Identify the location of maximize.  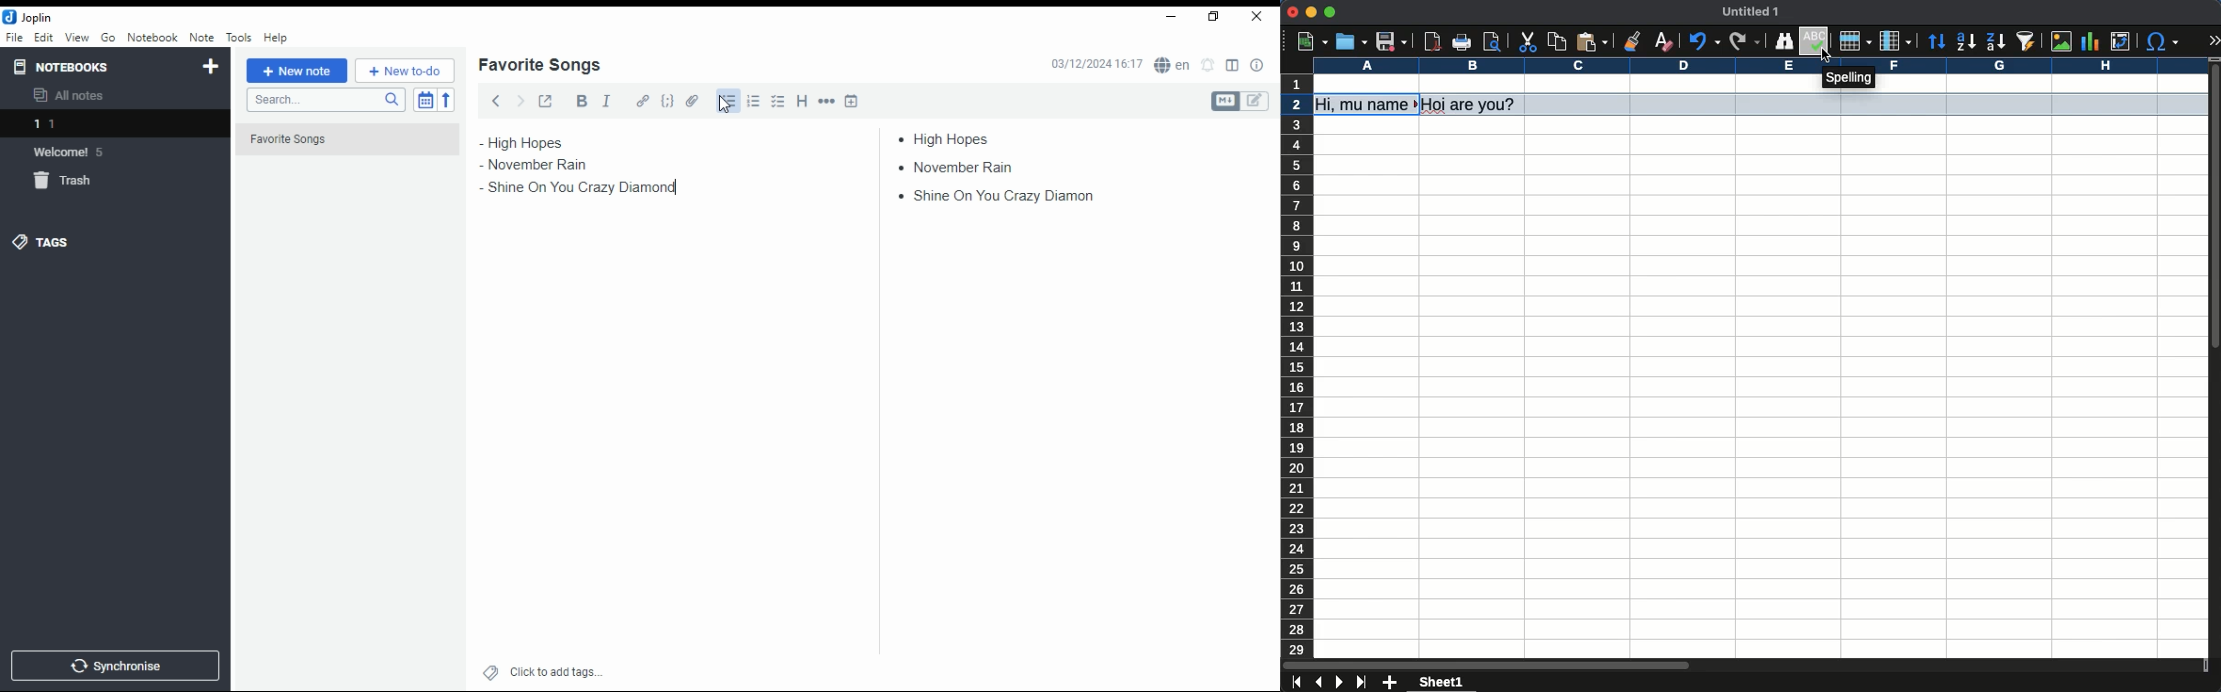
(1330, 11).